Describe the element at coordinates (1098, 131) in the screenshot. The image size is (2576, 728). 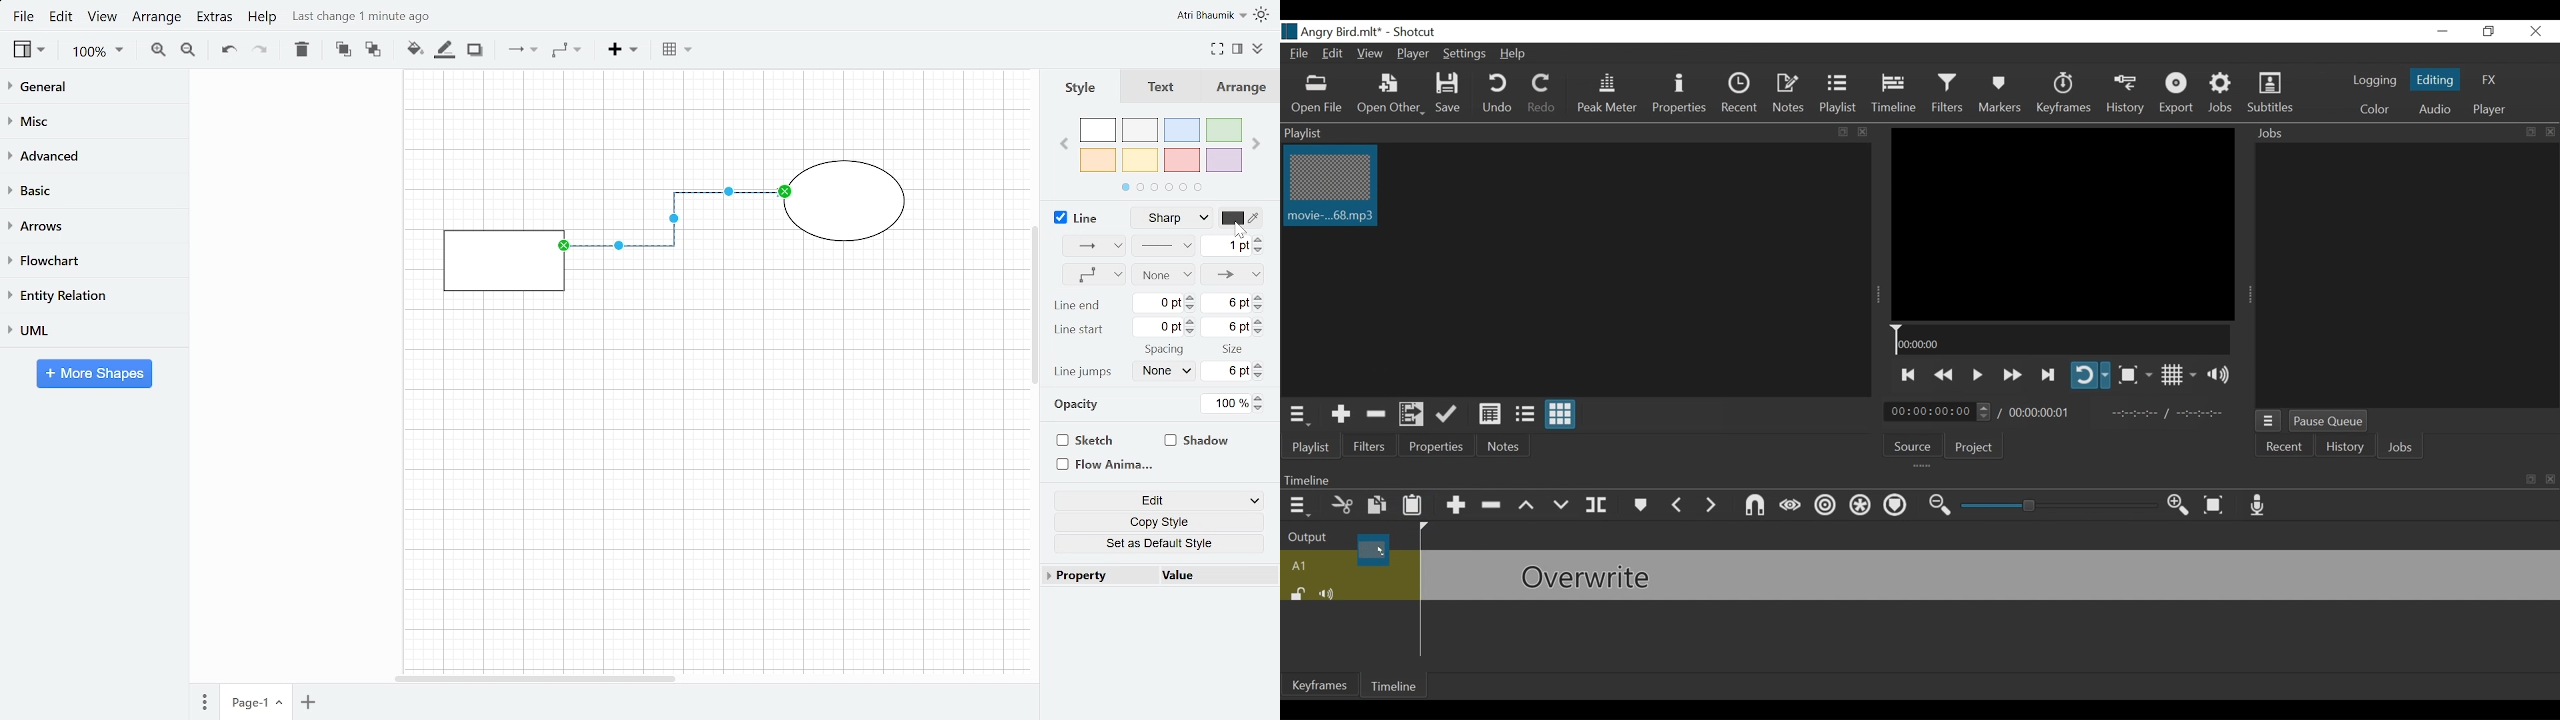
I see `white` at that location.